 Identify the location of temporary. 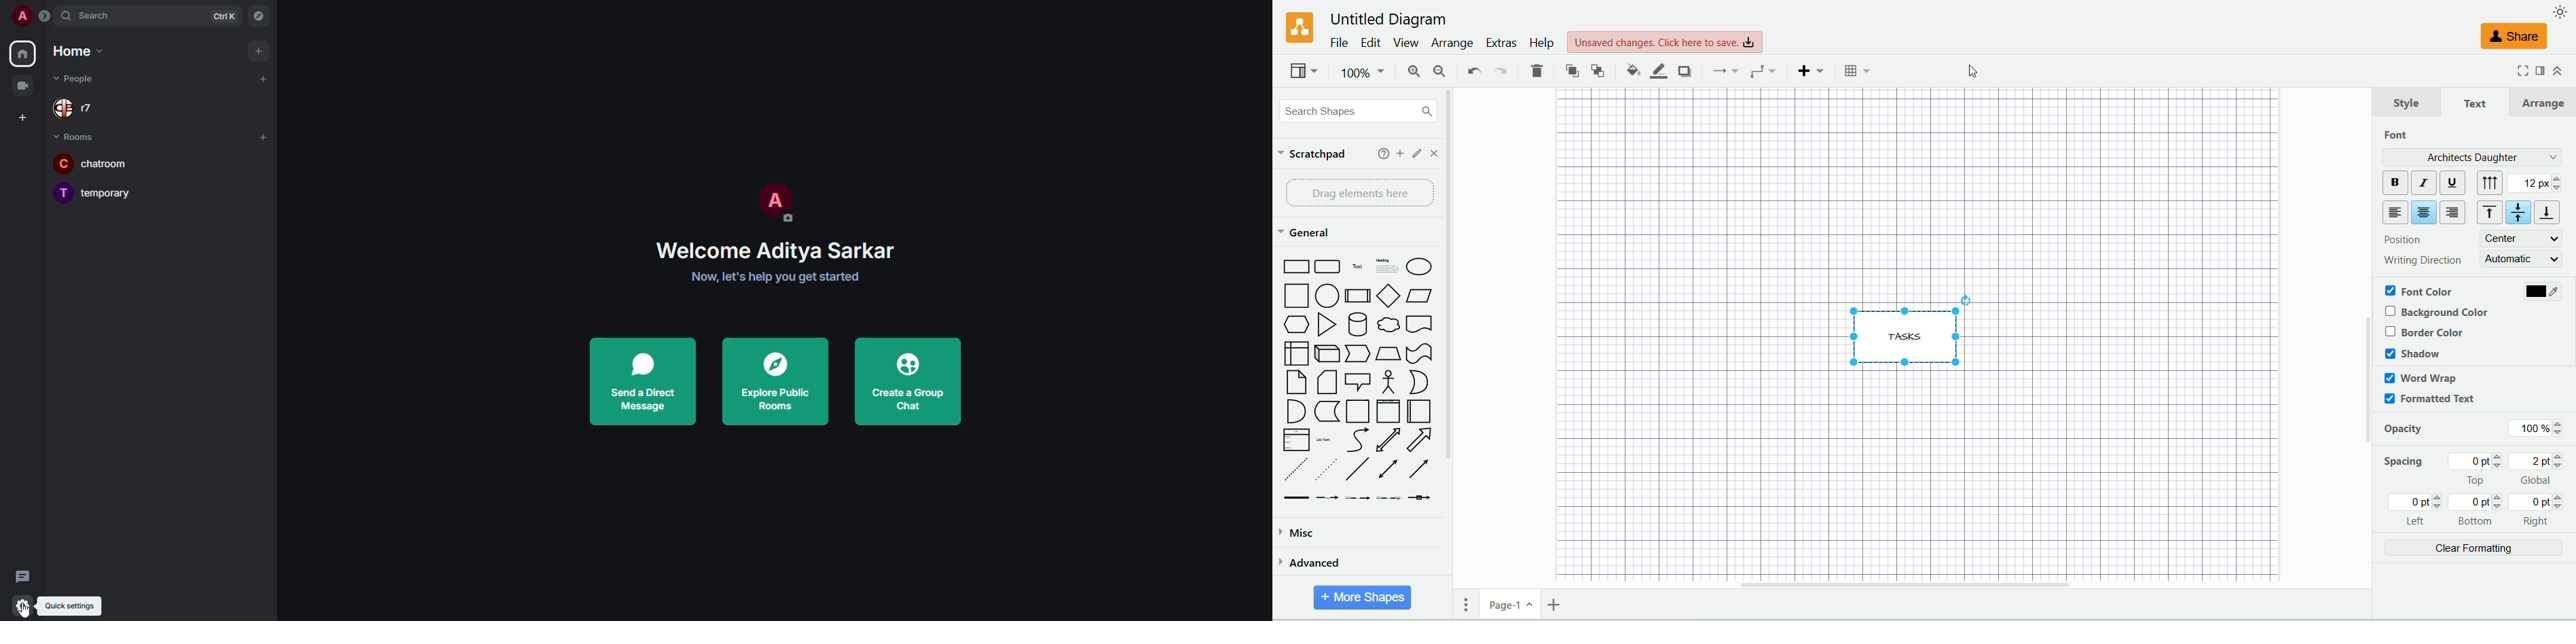
(97, 192).